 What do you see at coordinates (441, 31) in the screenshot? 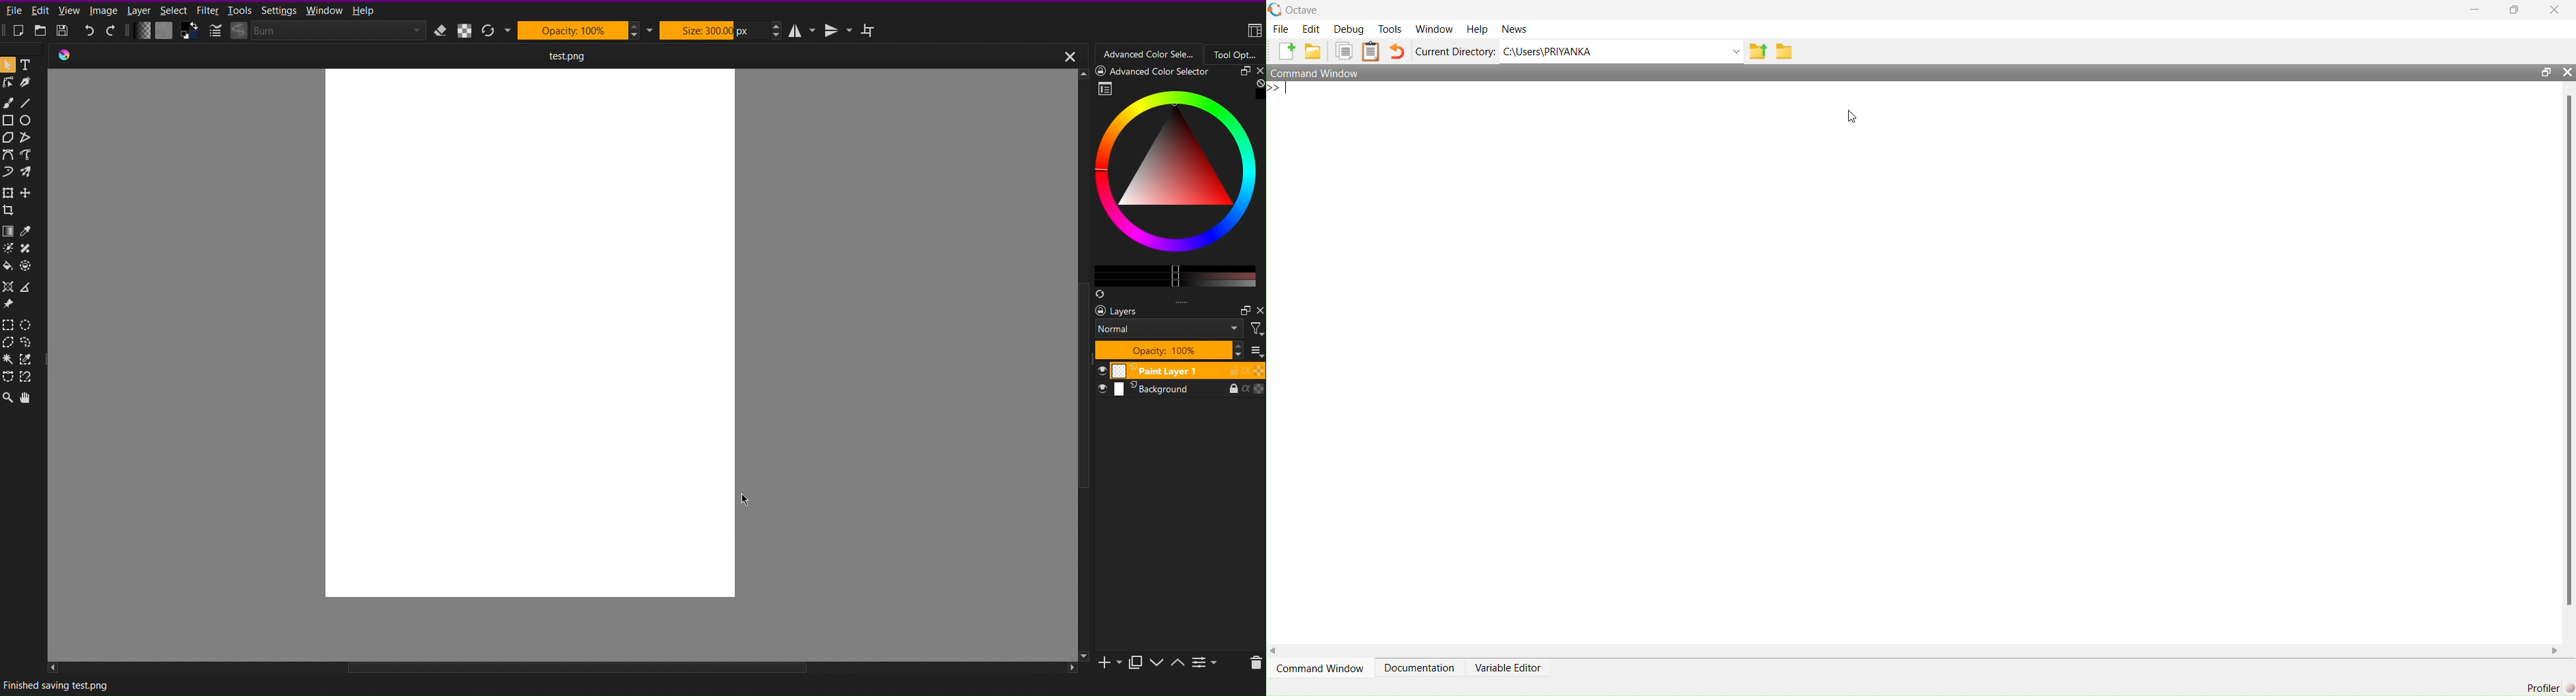
I see `Erase` at bounding box center [441, 31].